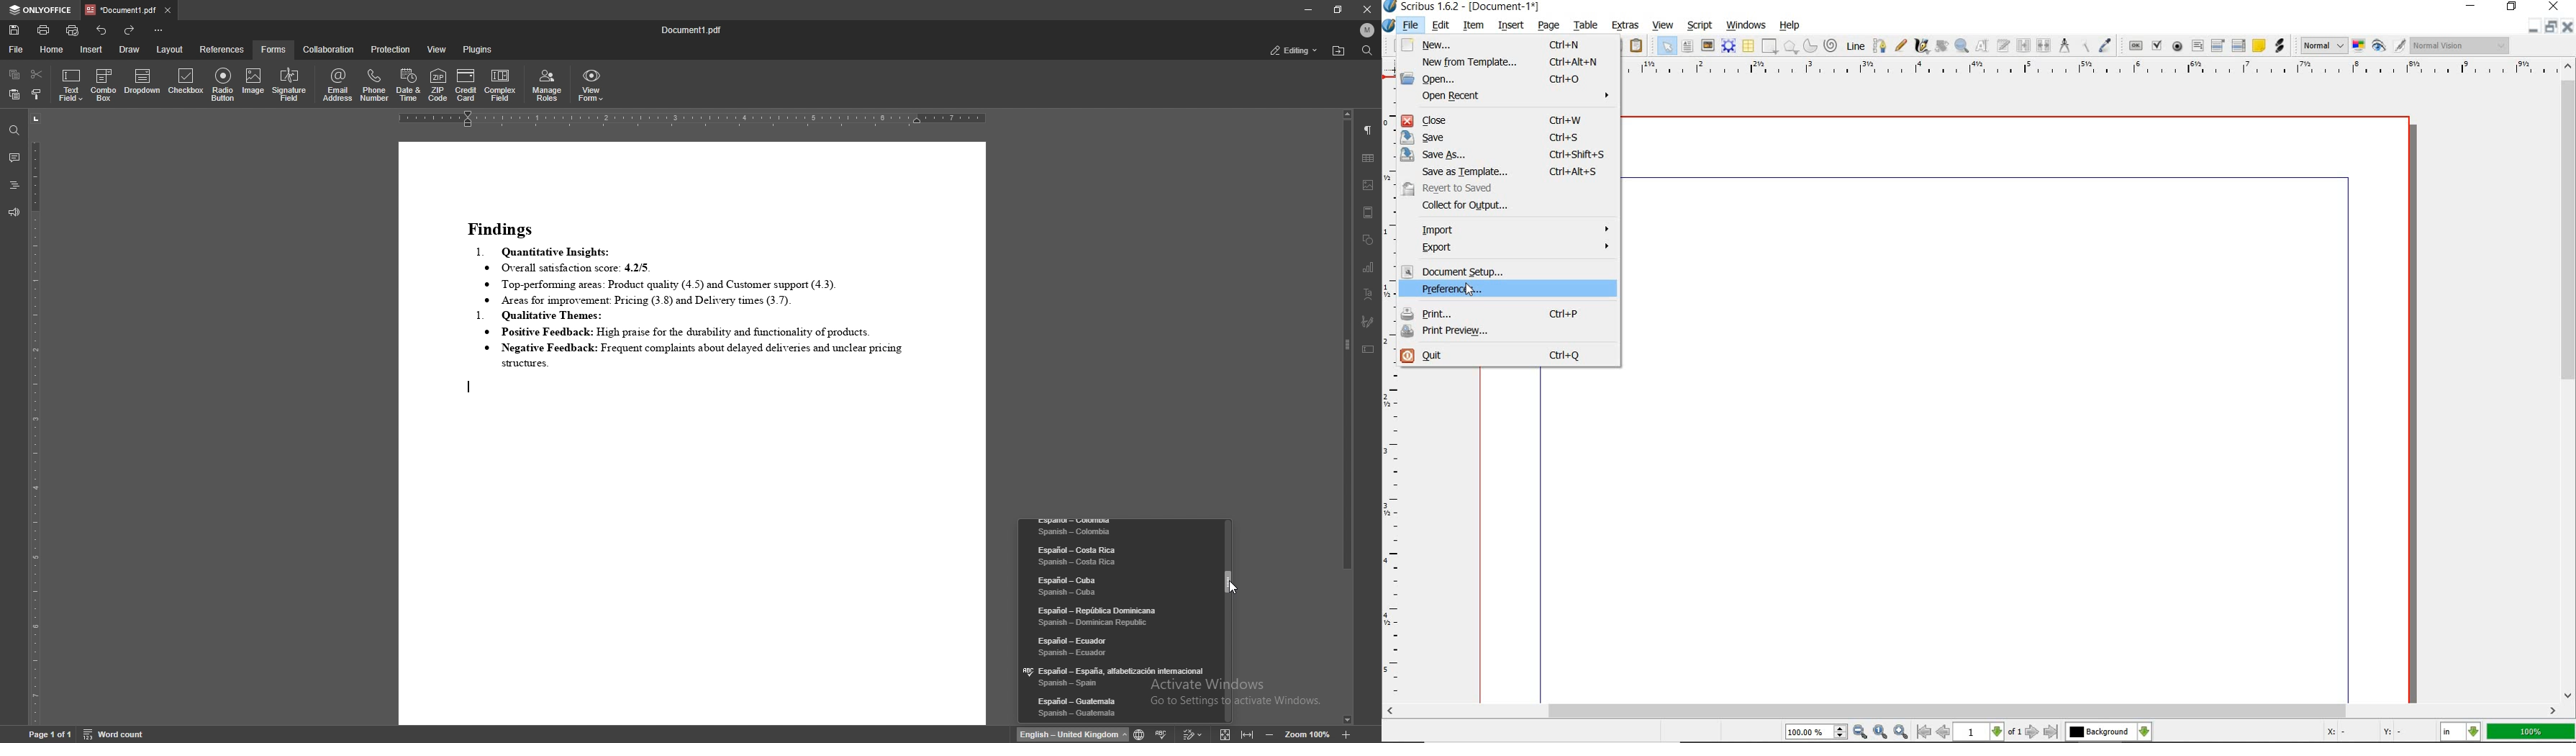  What do you see at coordinates (1707, 45) in the screenshot?
I see `image frame` at bounding box center [1707, 45].